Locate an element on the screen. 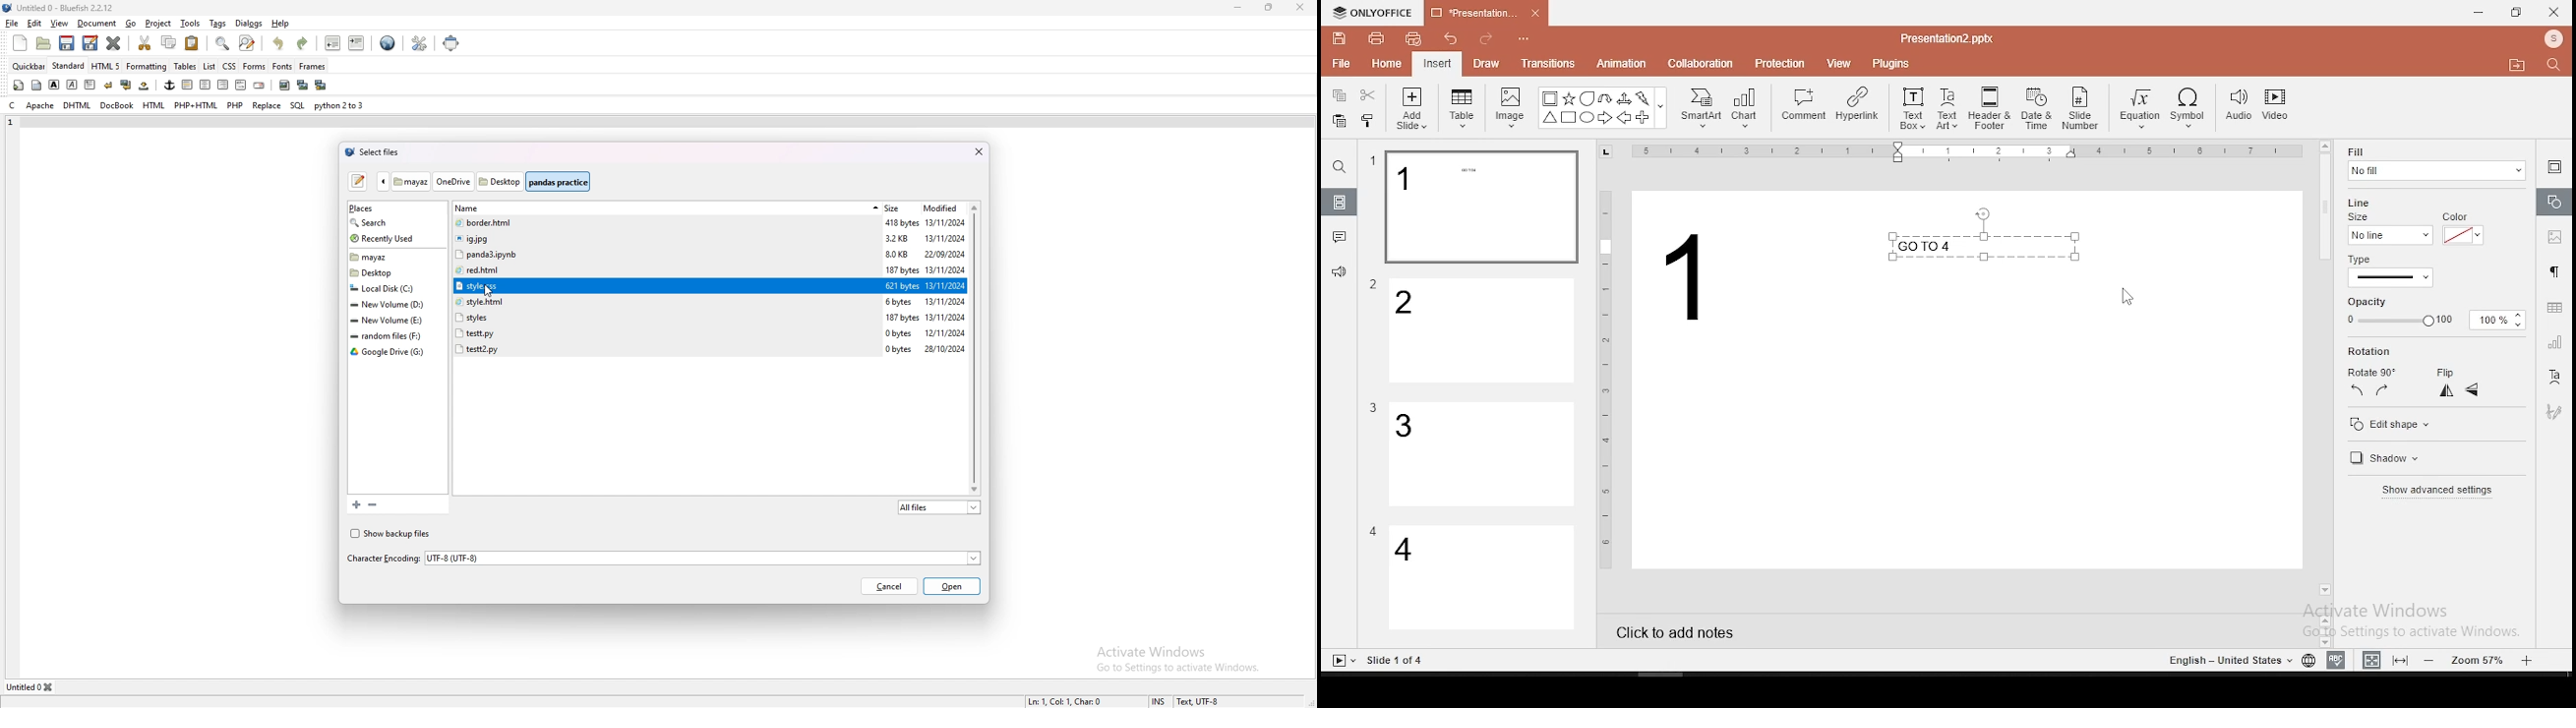 Image resolution: width=2576 pixels, height=728 pixels. image is located at coordinates (1512, 107).